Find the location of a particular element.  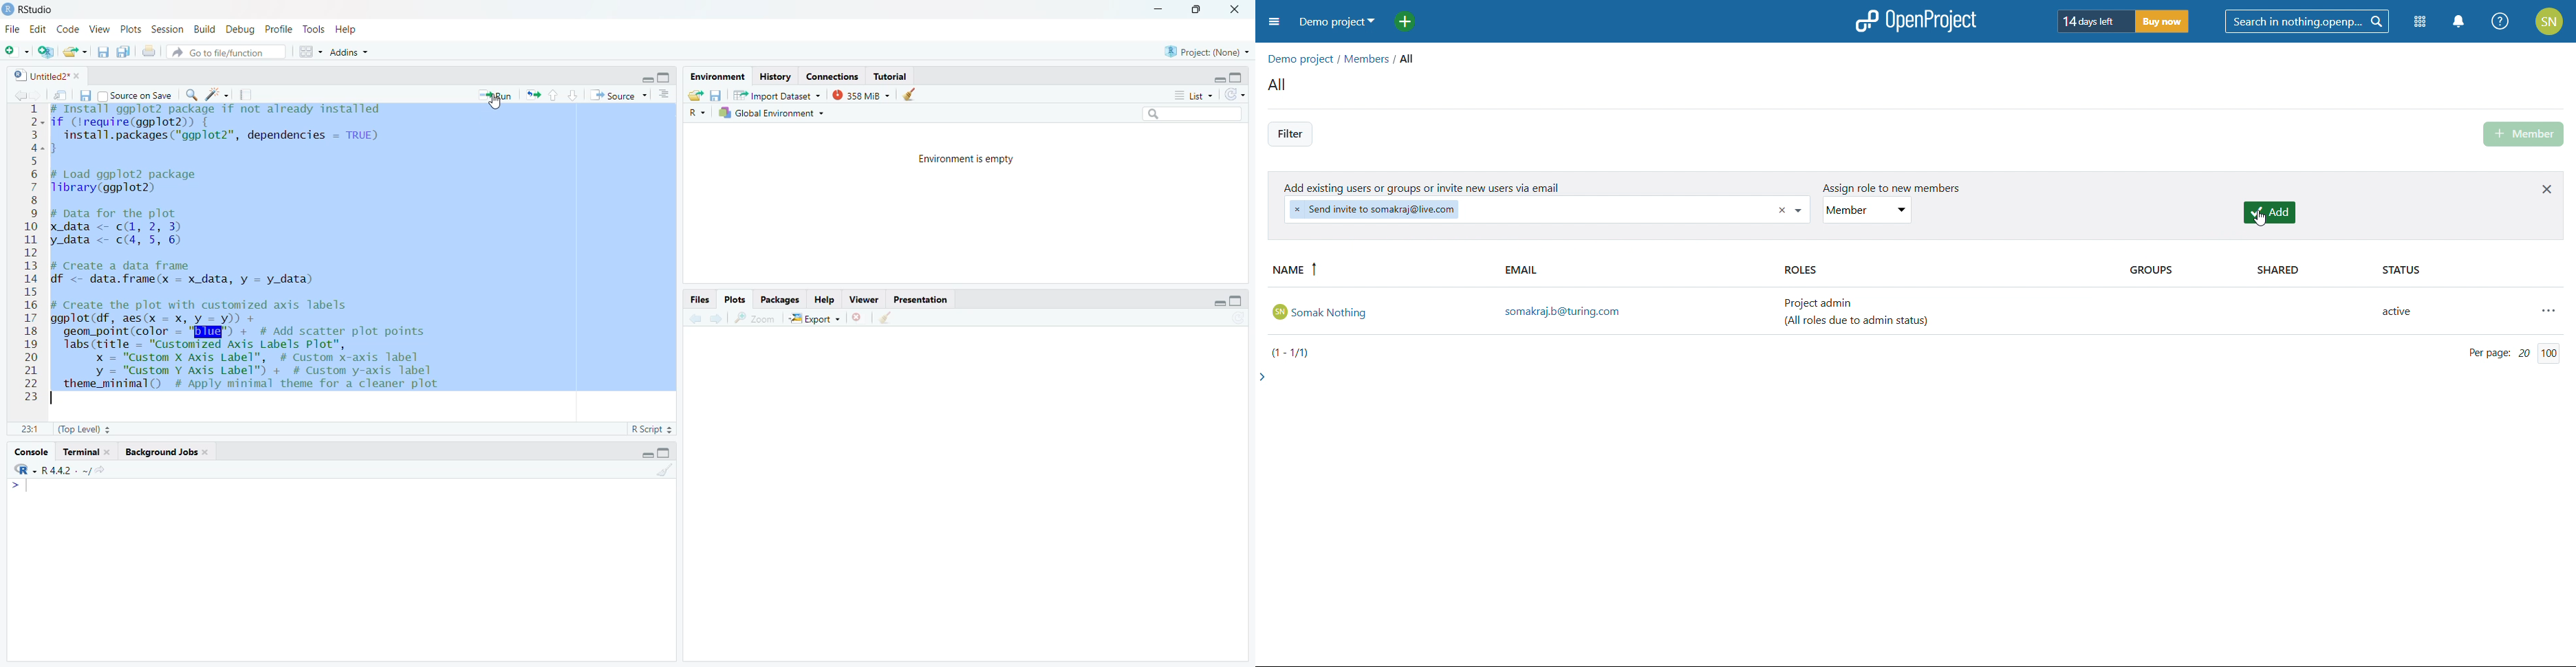

Export is located at coordinates (818, 320).